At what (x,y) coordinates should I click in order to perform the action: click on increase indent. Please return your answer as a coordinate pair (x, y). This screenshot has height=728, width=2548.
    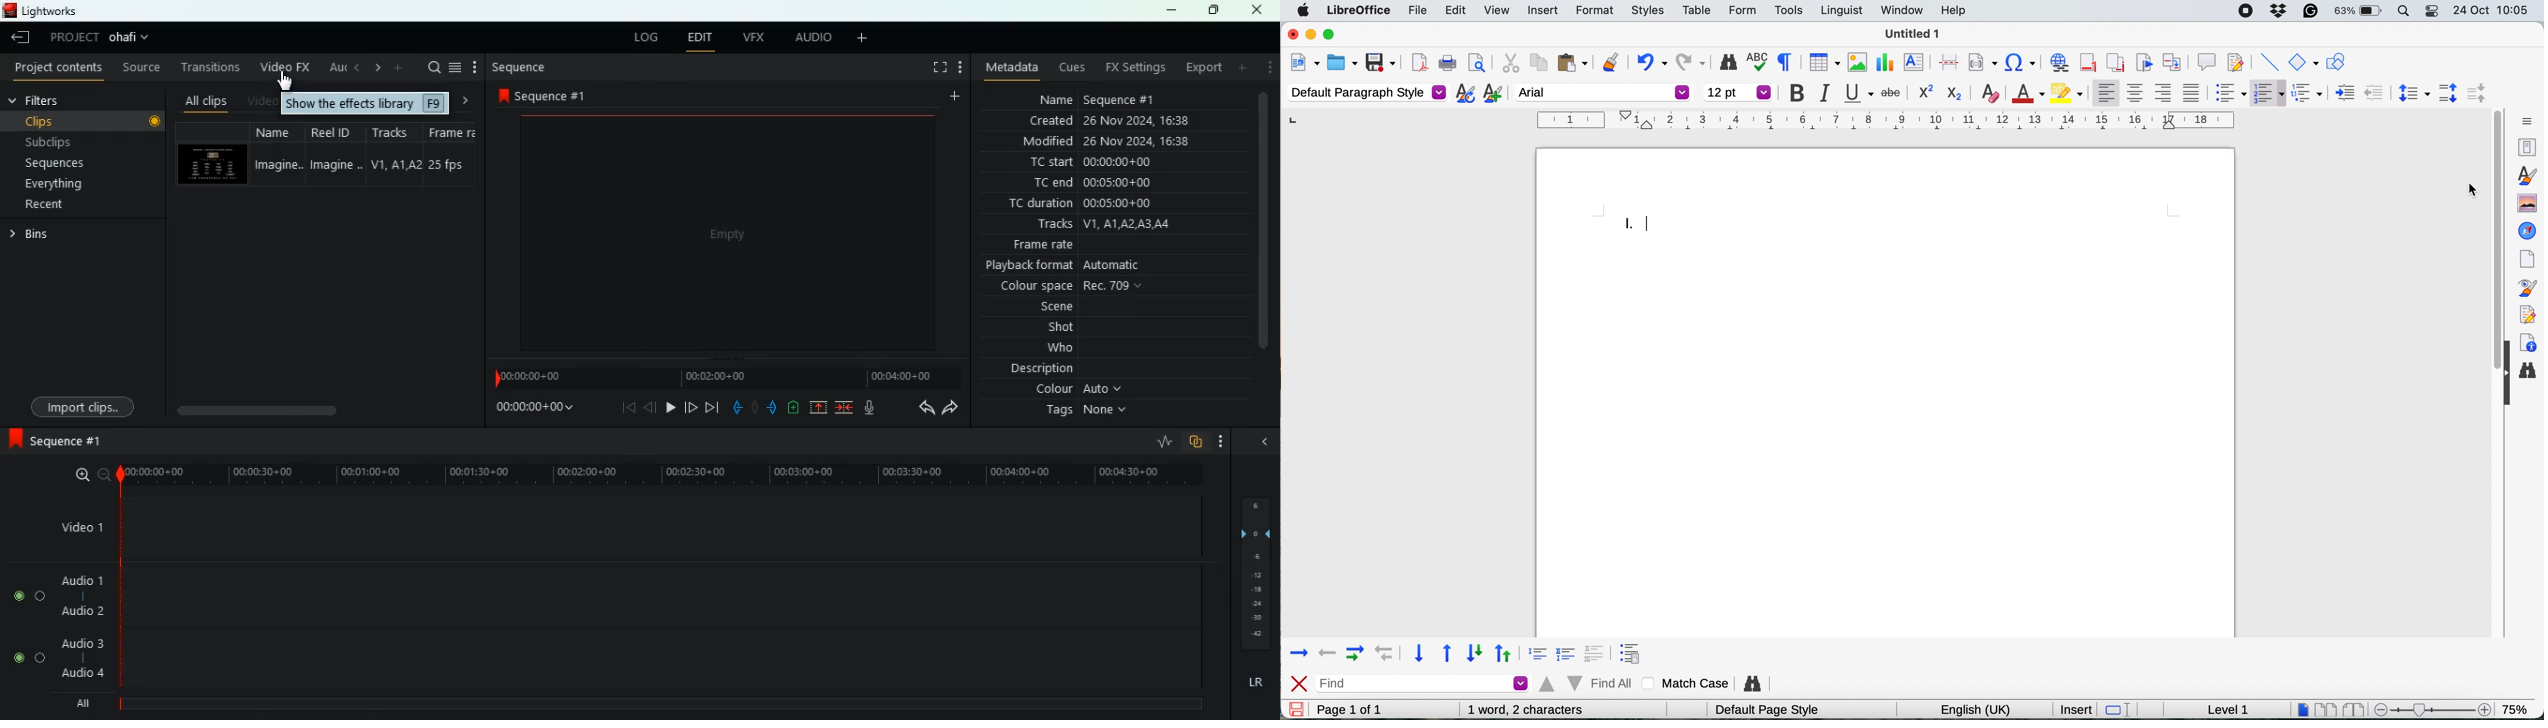
    Looking at the image, I should click on (2375, 92).